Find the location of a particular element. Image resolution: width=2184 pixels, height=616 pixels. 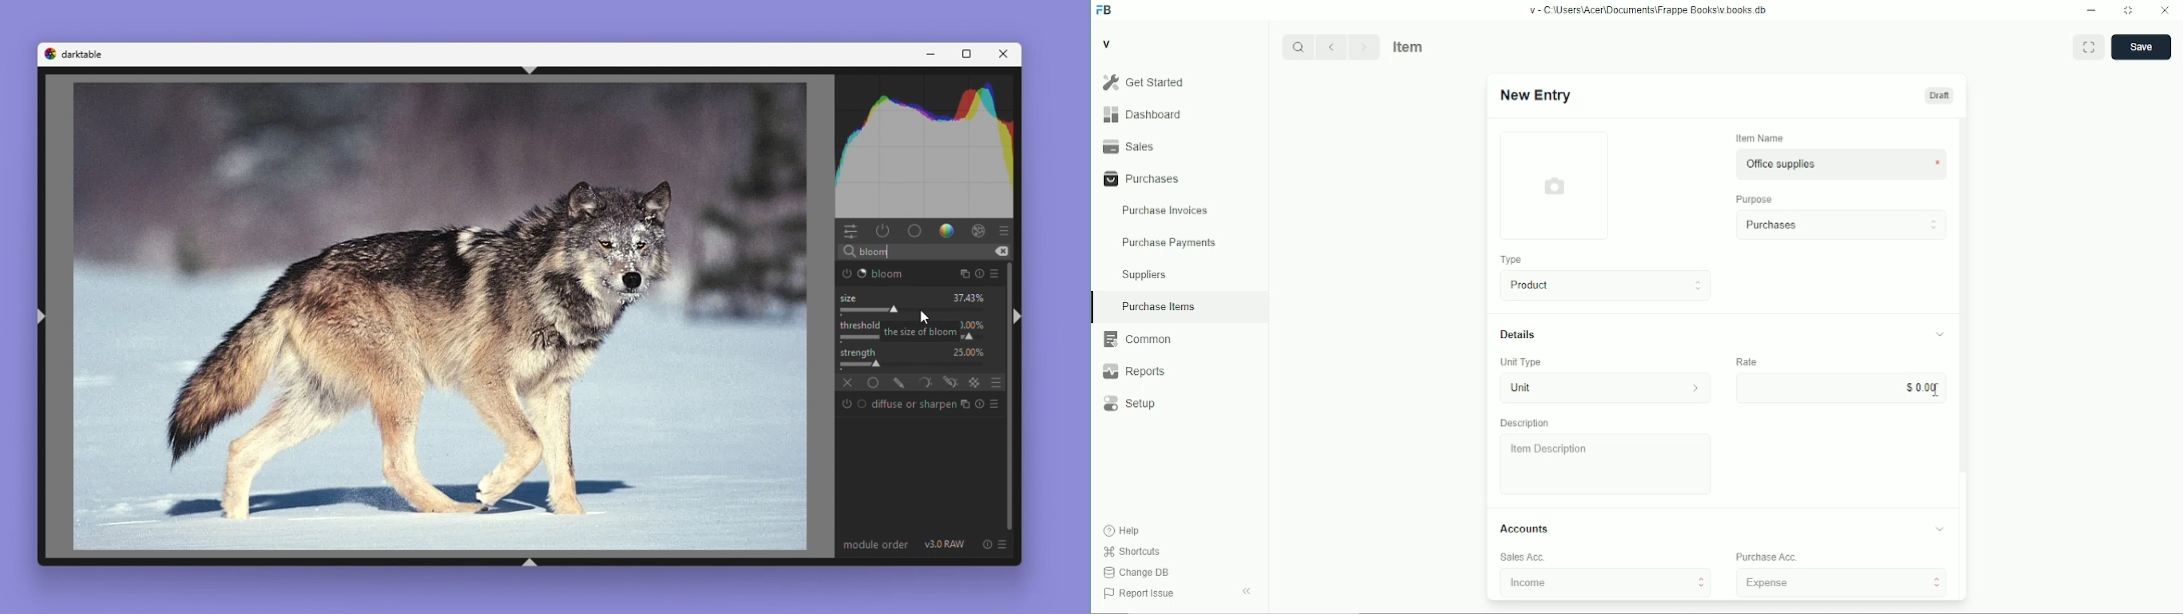

sales acc. is located at coordinates (1523, 557).